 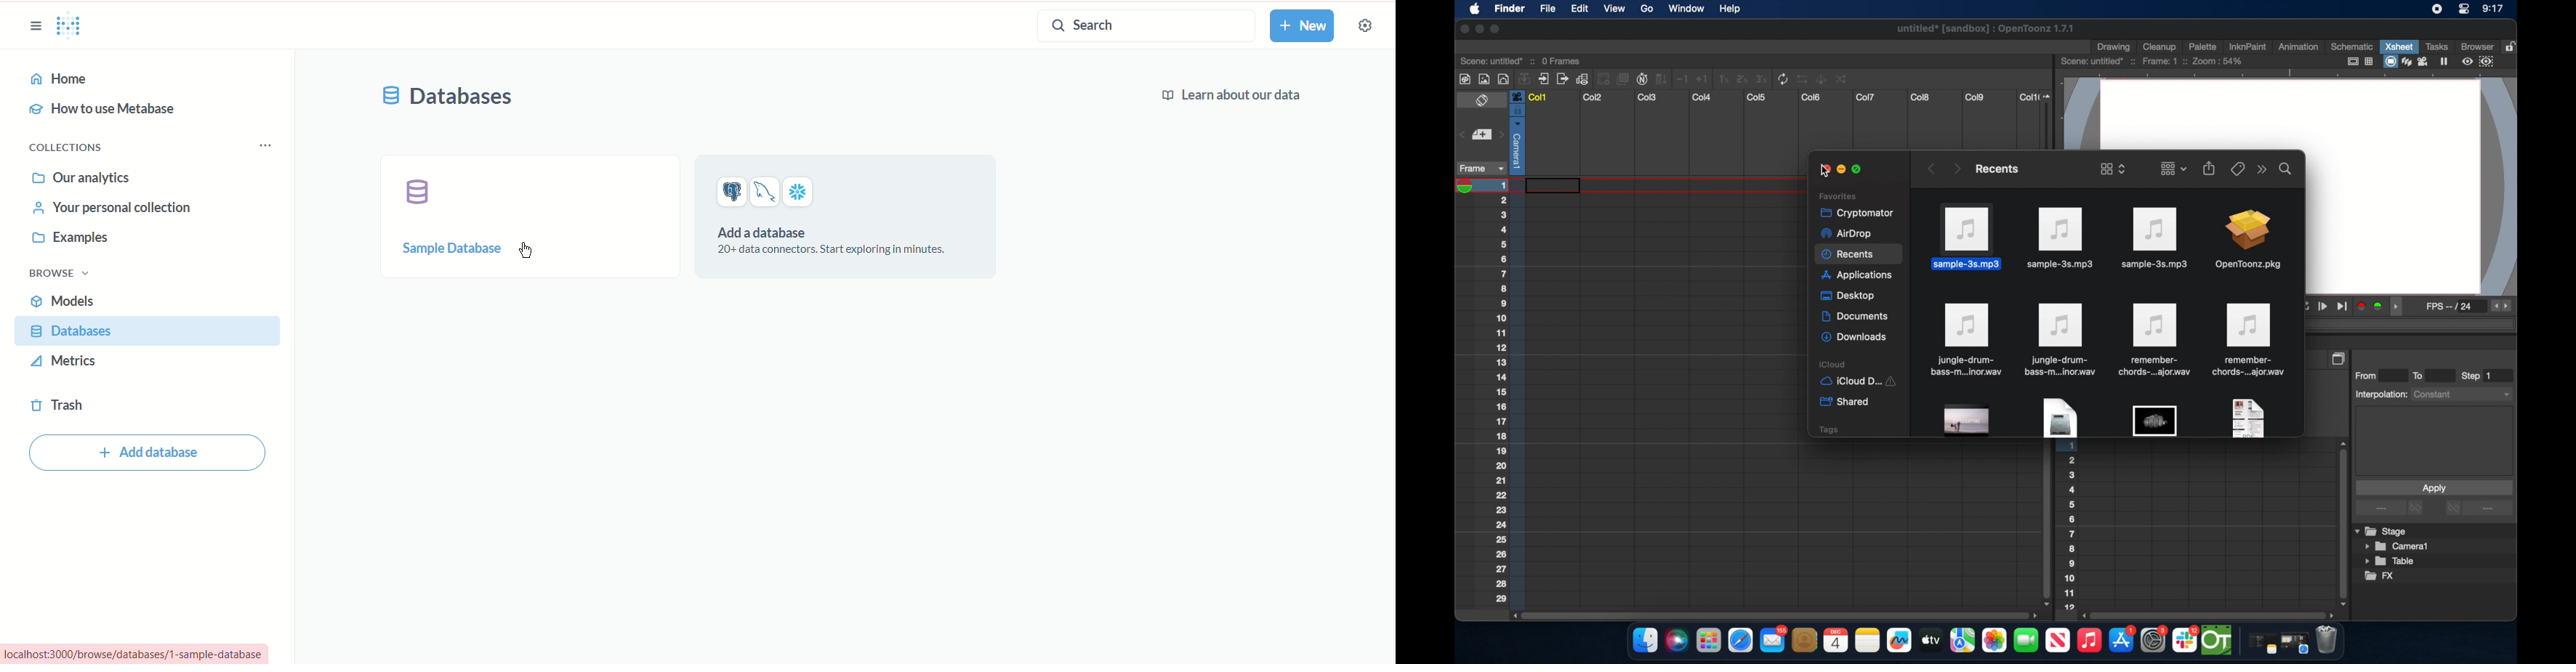 I want to click on Learn about our data, so click(x=1234, y=97).